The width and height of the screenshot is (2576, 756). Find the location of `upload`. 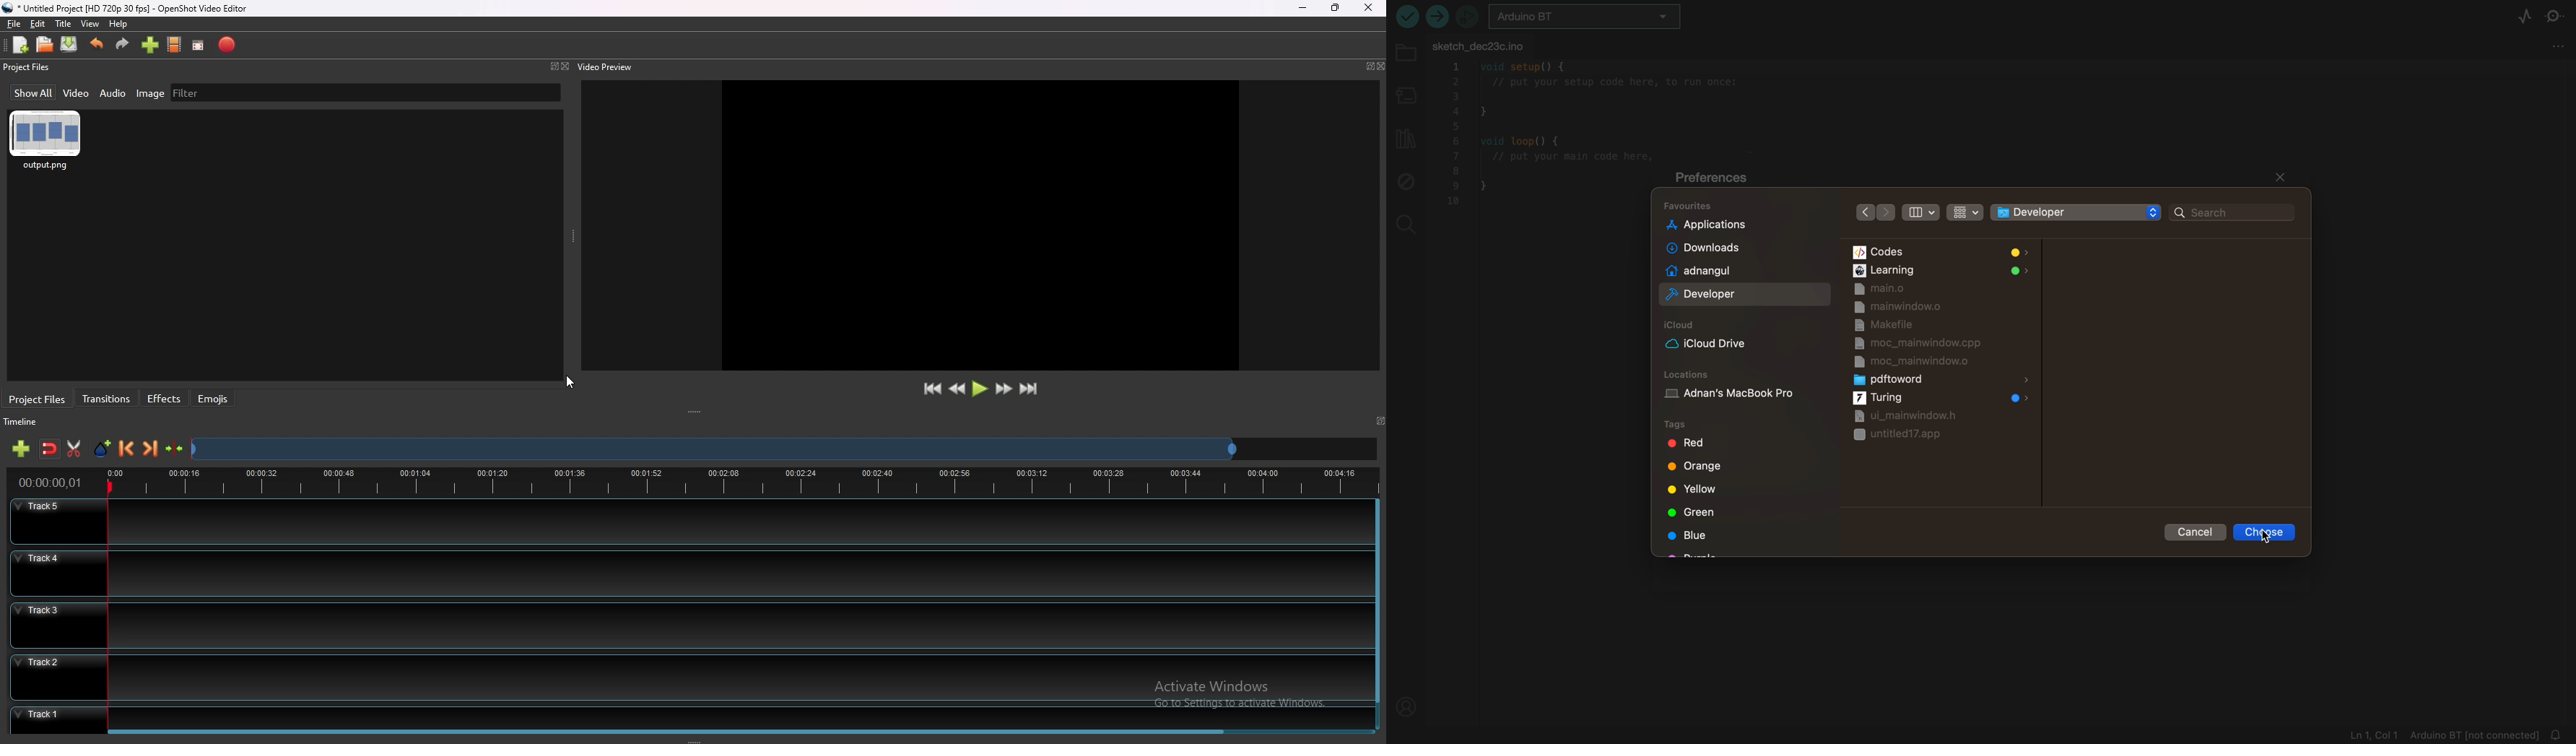

upload is located at coordinates (1441, 16).